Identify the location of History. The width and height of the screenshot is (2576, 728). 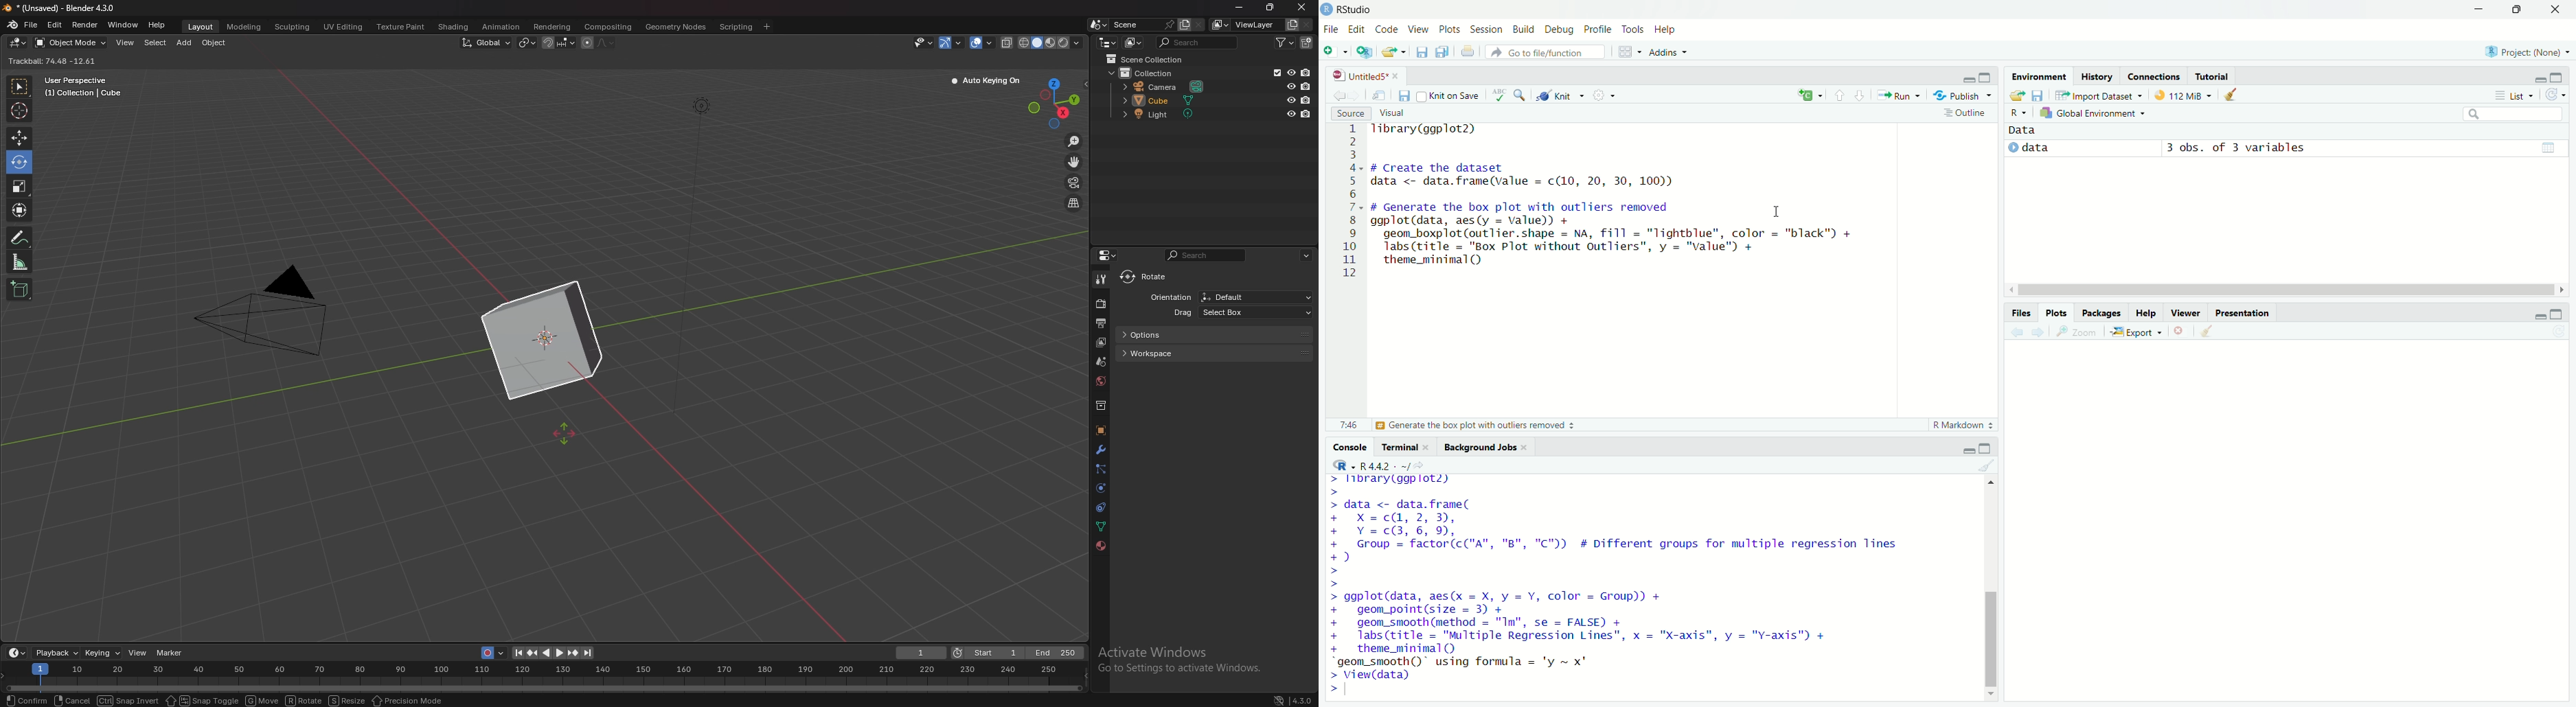
(2099, 75).